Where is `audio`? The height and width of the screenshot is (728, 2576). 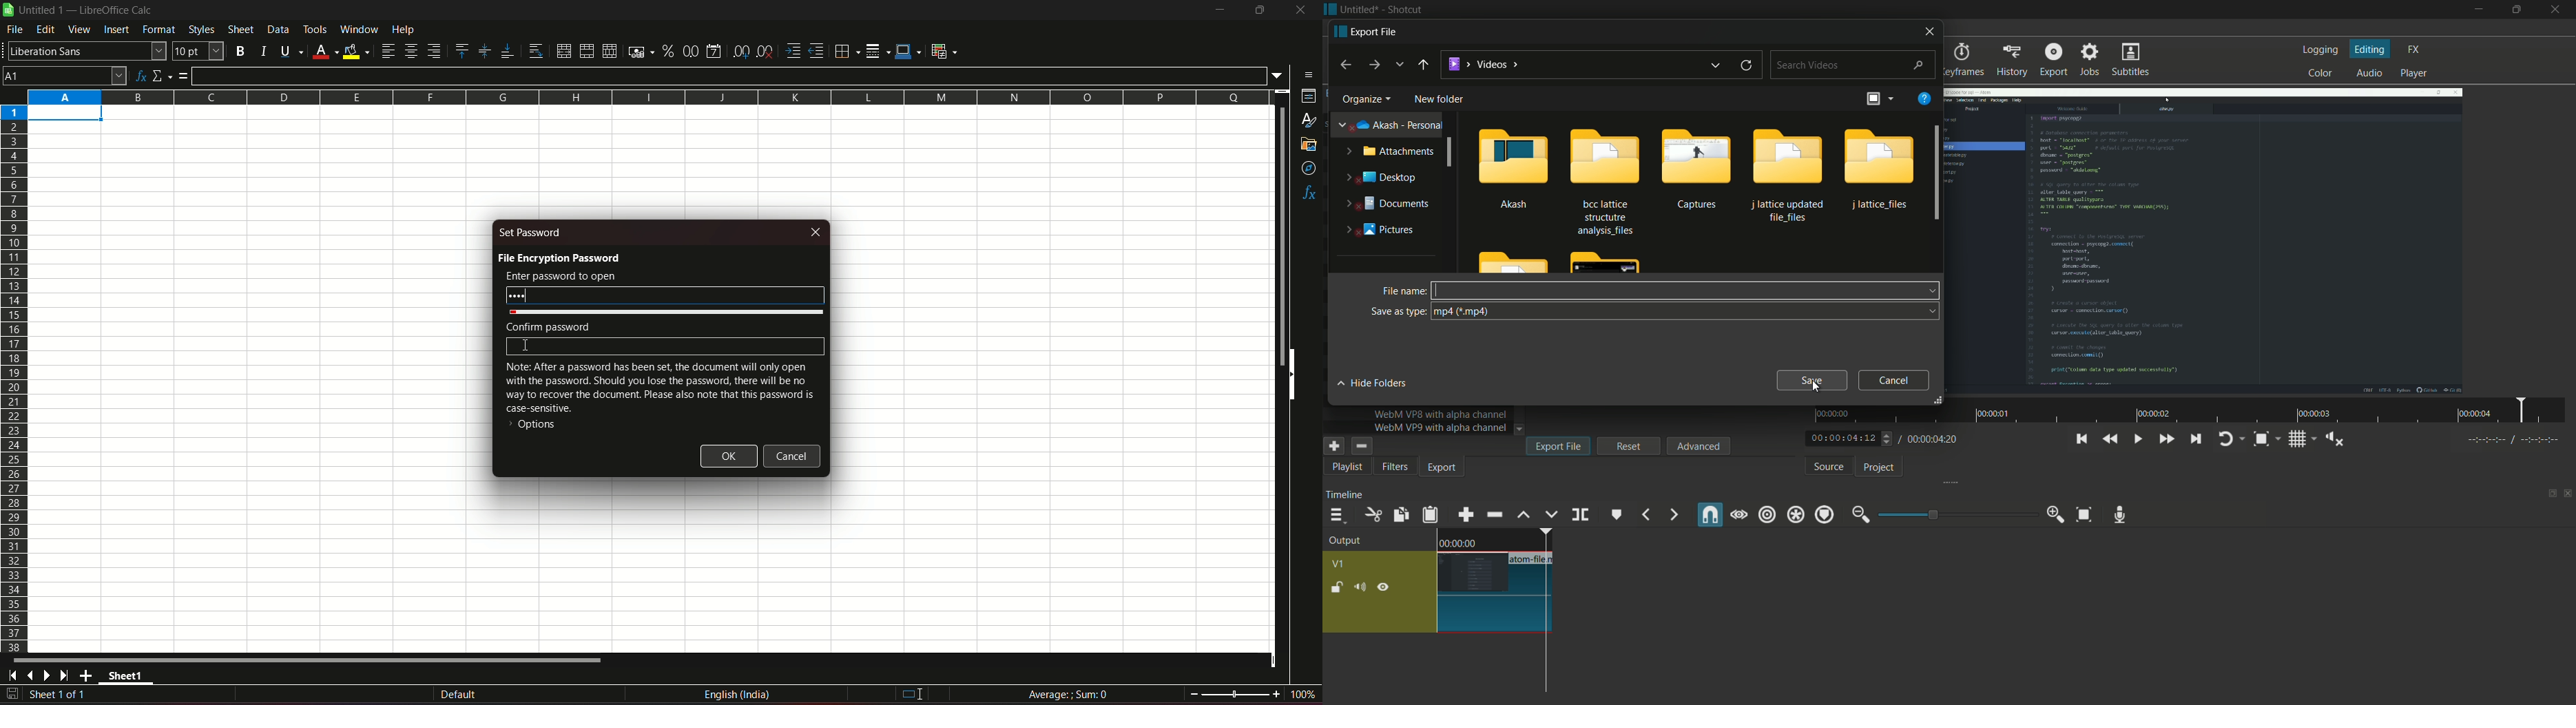 audio is located at coordinates (2370, 73).